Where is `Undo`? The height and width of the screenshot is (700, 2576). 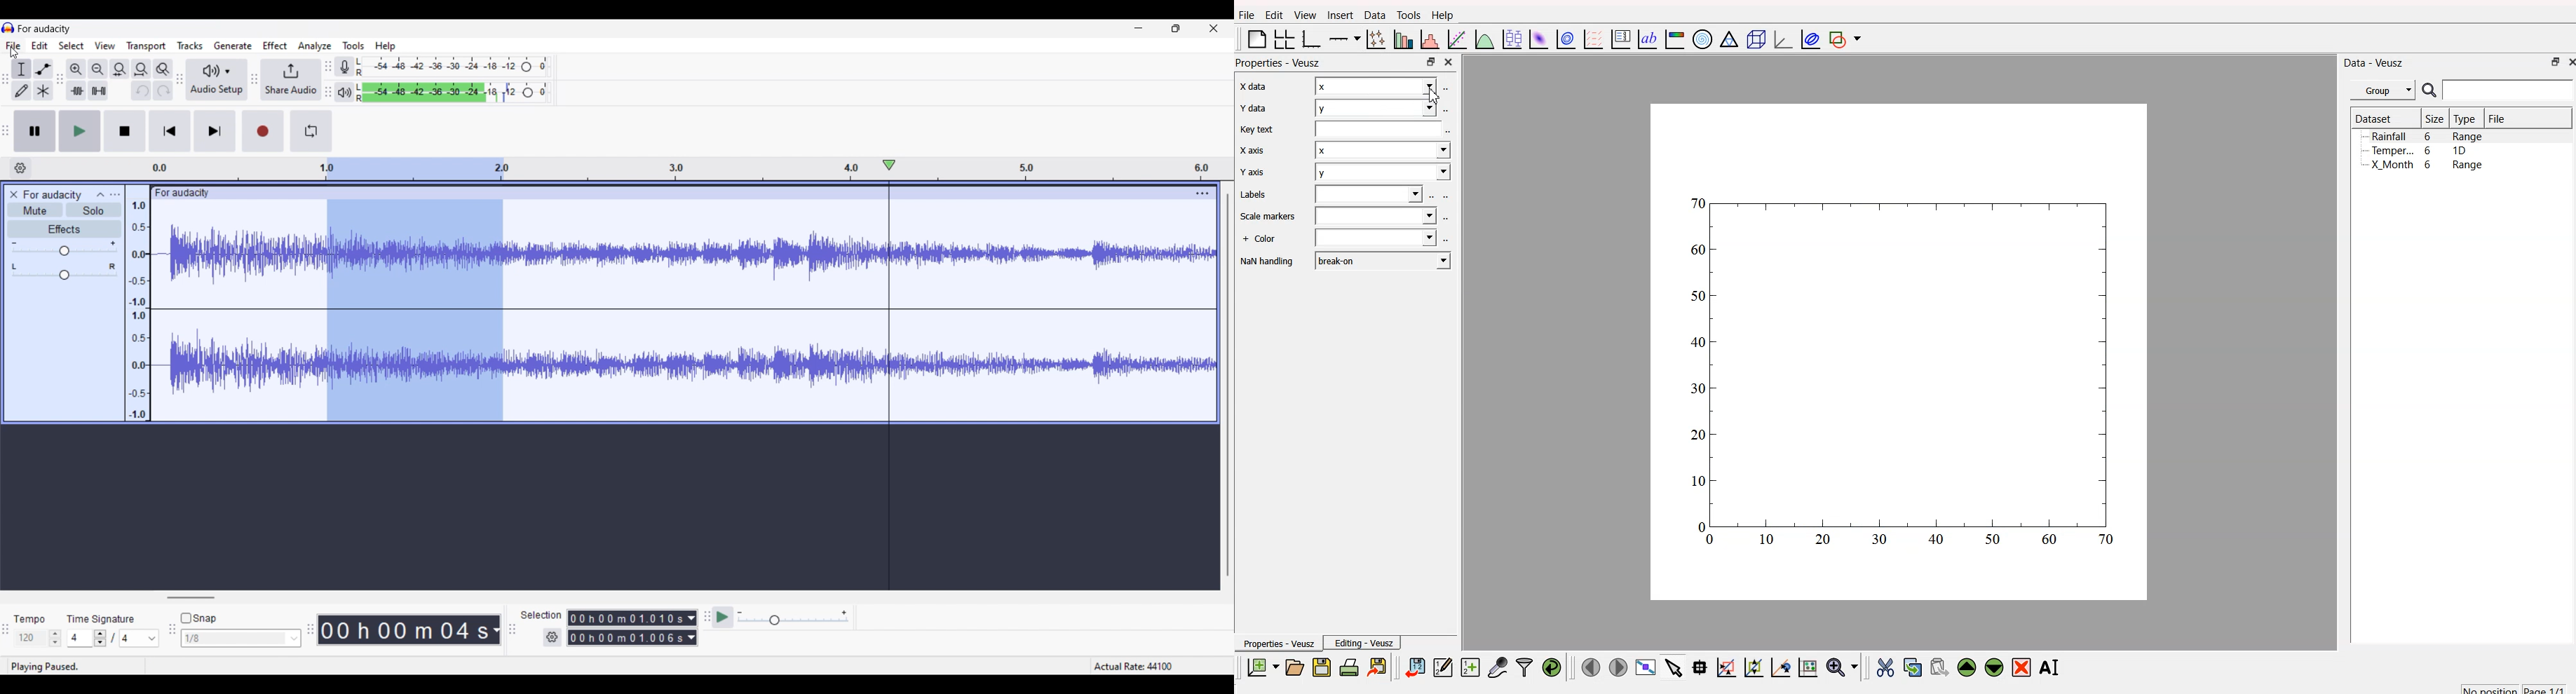 Undo is located at coordinates (141, 90).